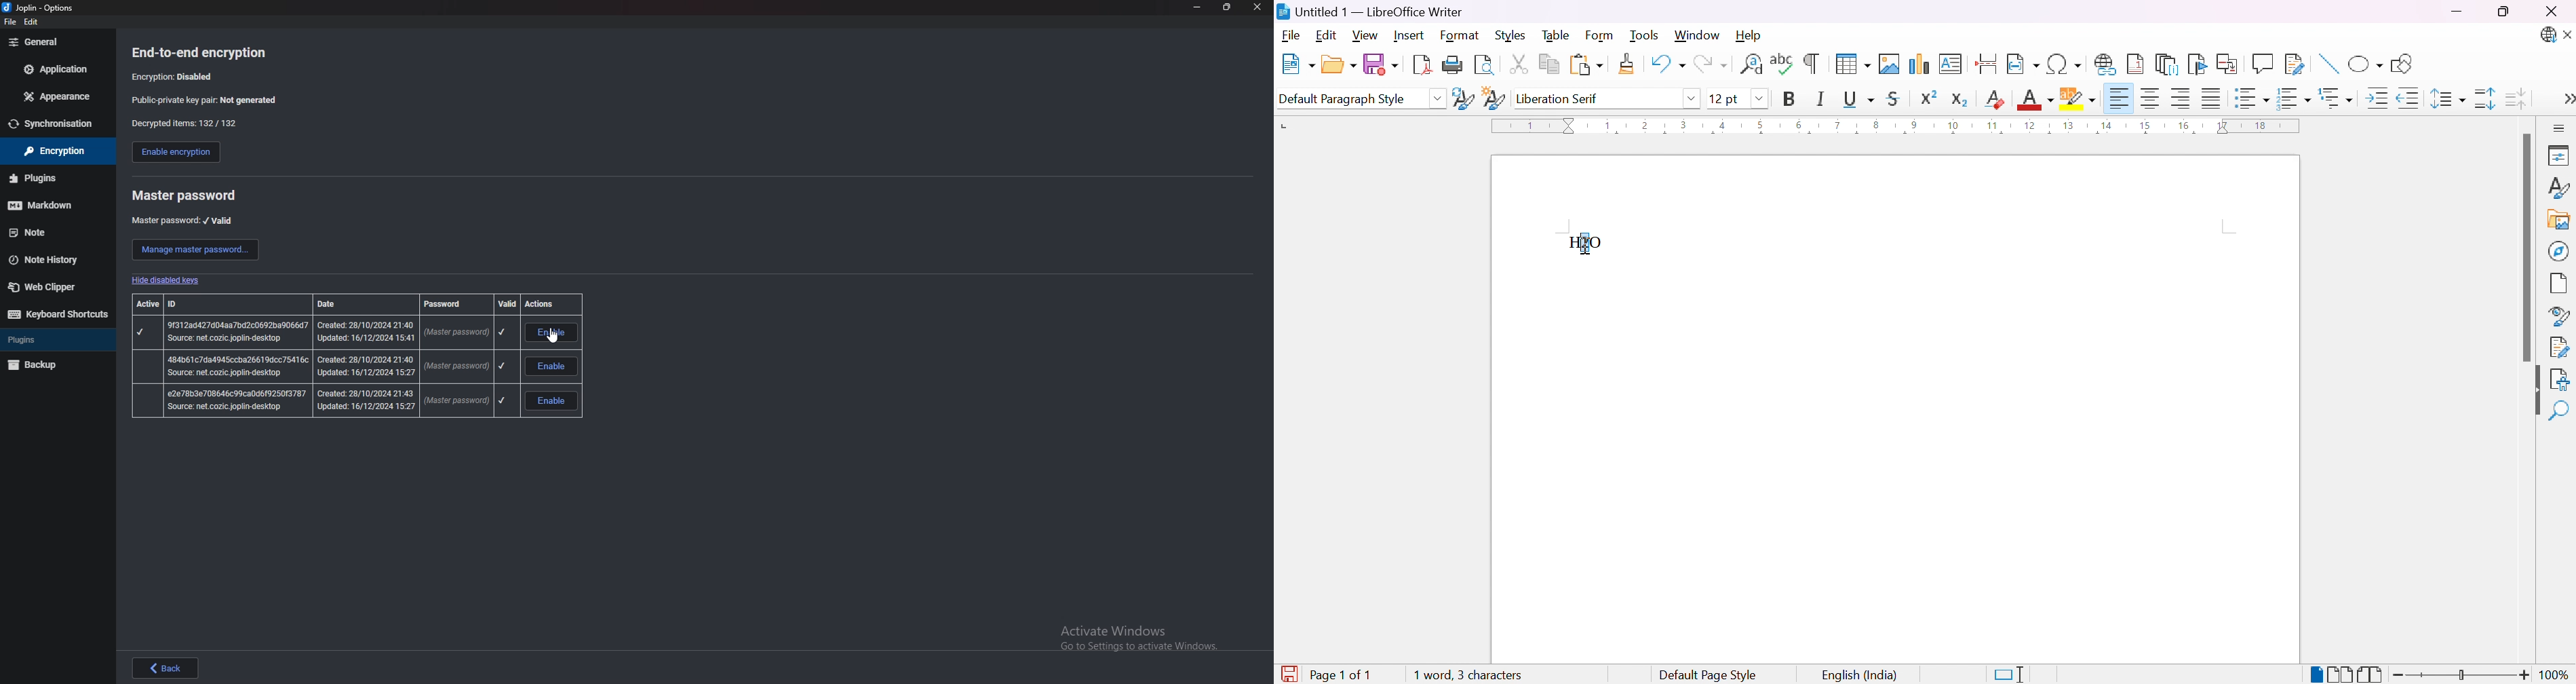 Image resolution: width=2576 pixels, height=700 pixels. Describe the element at coordinates (56, 43) in the screenshot. I see `general` at that location.